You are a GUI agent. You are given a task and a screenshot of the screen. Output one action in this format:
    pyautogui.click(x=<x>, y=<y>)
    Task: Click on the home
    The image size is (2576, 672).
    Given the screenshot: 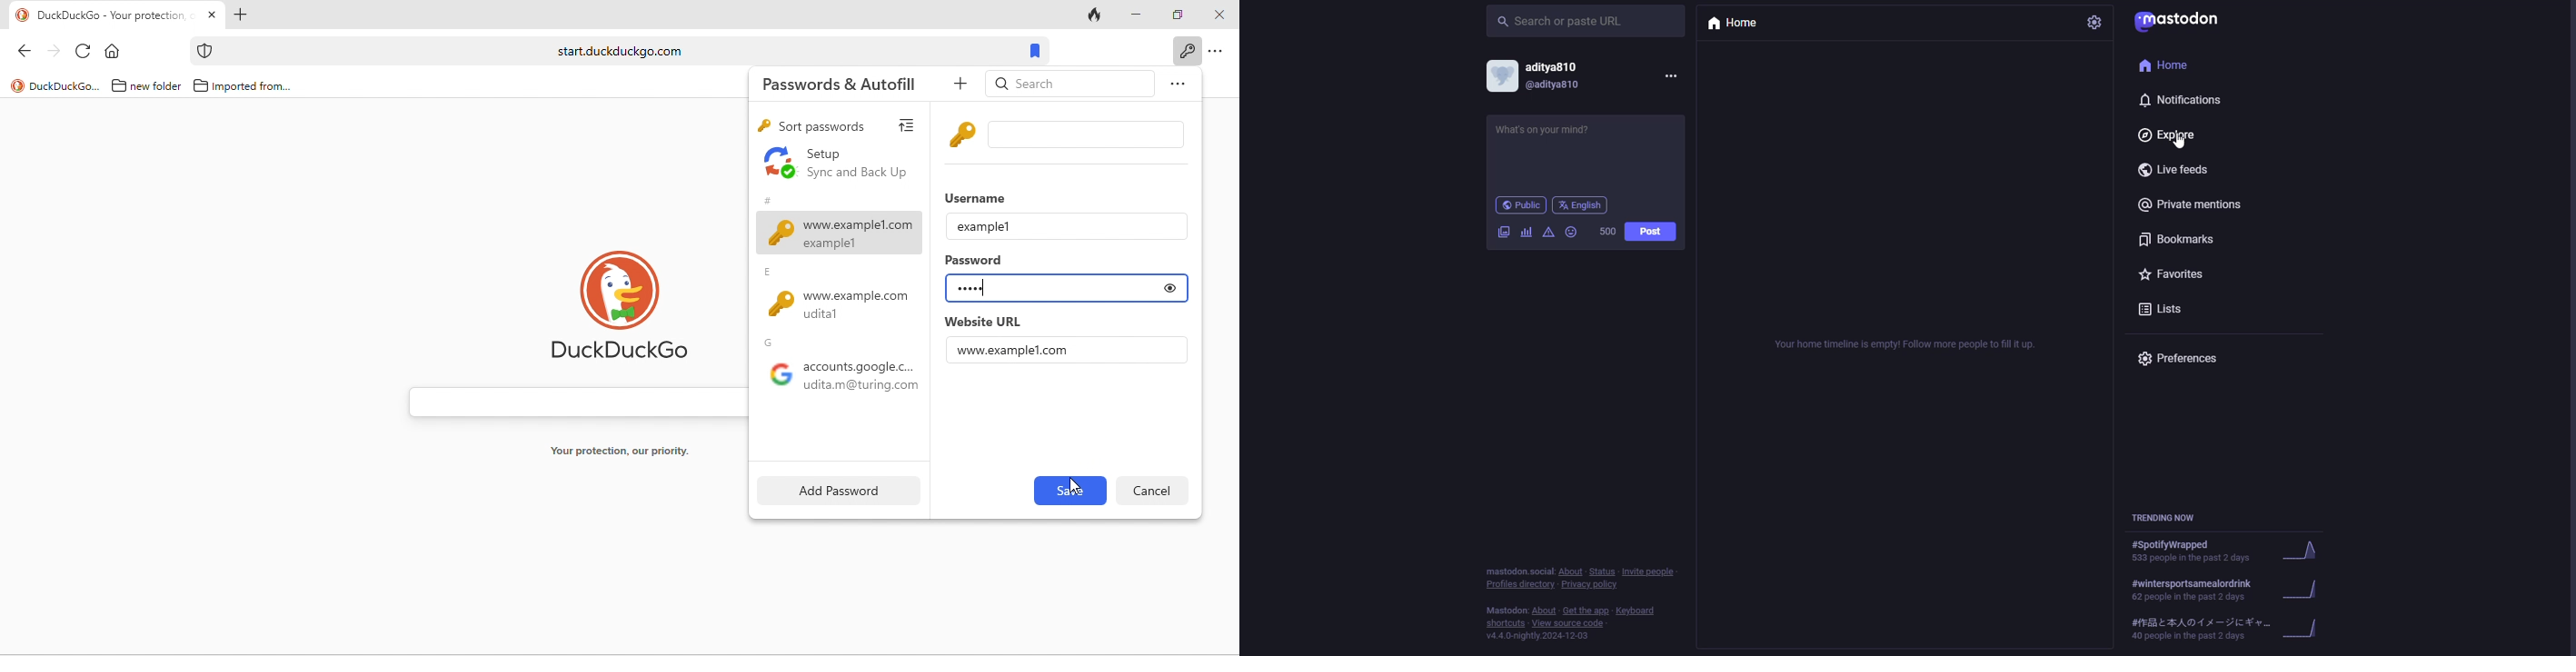 What is the action you would take?
    pyautogui.click(x=2161, y=65)
    